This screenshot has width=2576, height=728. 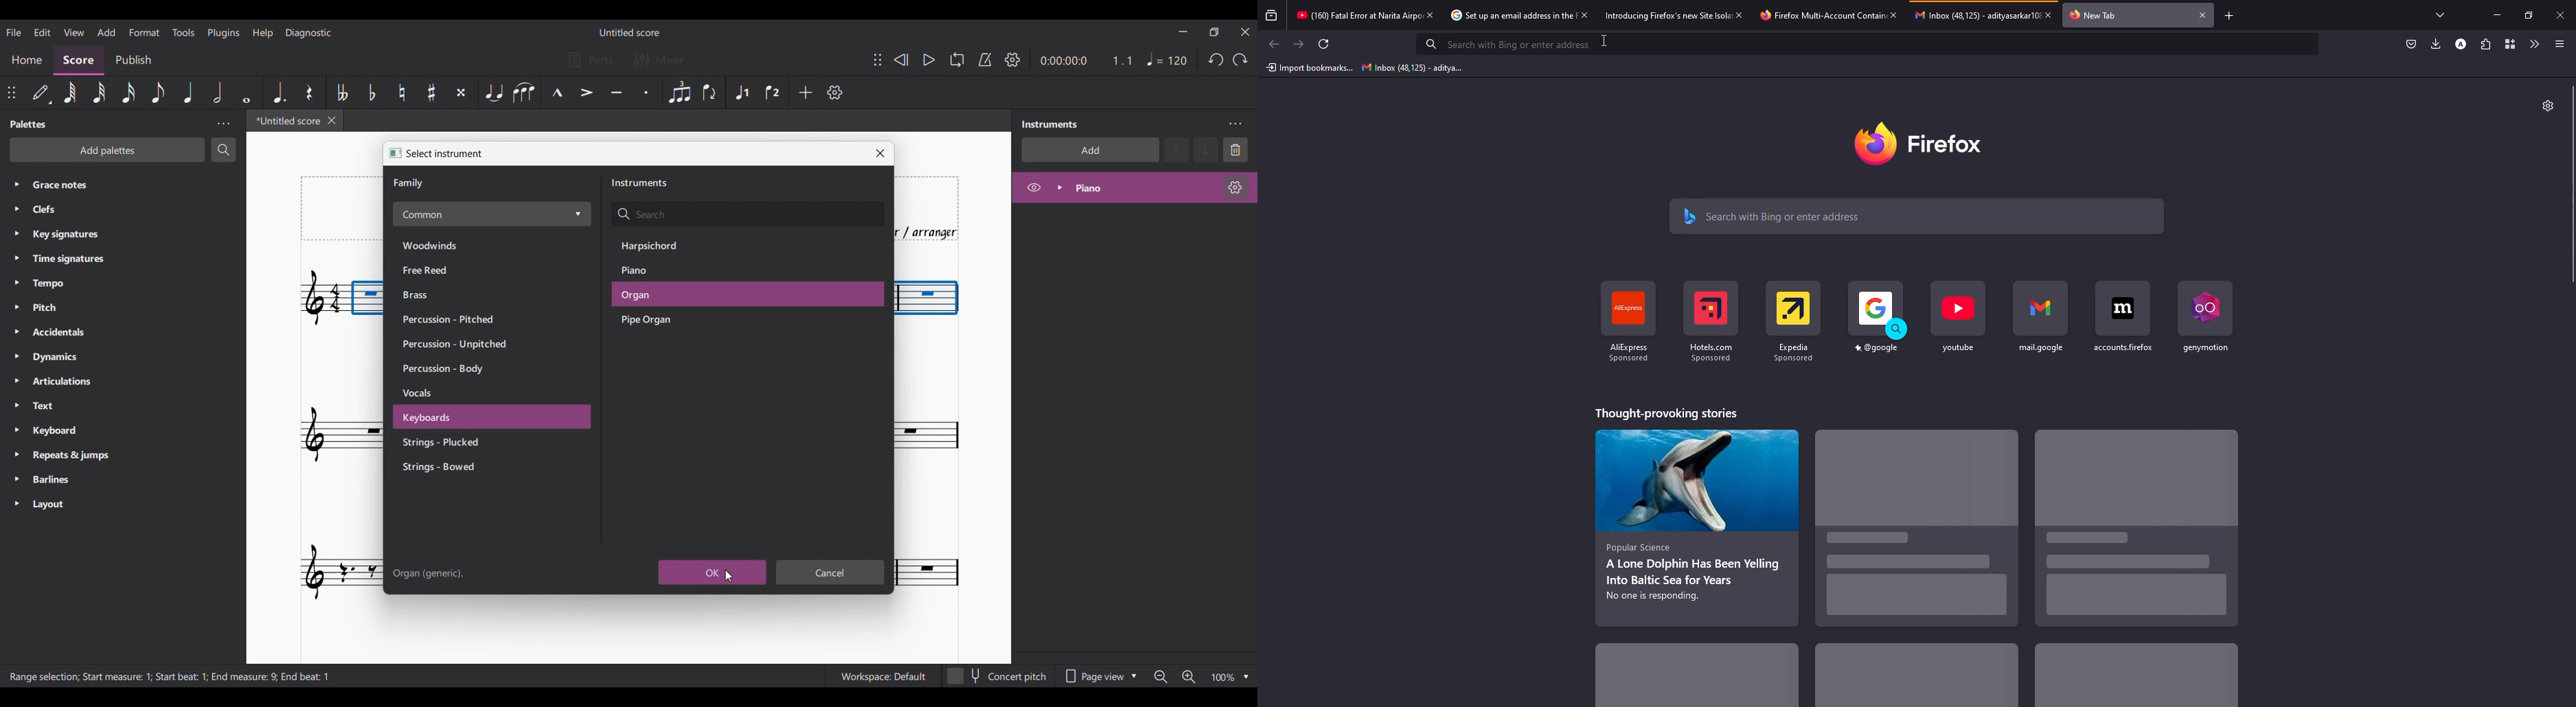 What do you see at coordinates (1300, 43) in the screenshot?
I see `` at bounding box center [1300, 43].